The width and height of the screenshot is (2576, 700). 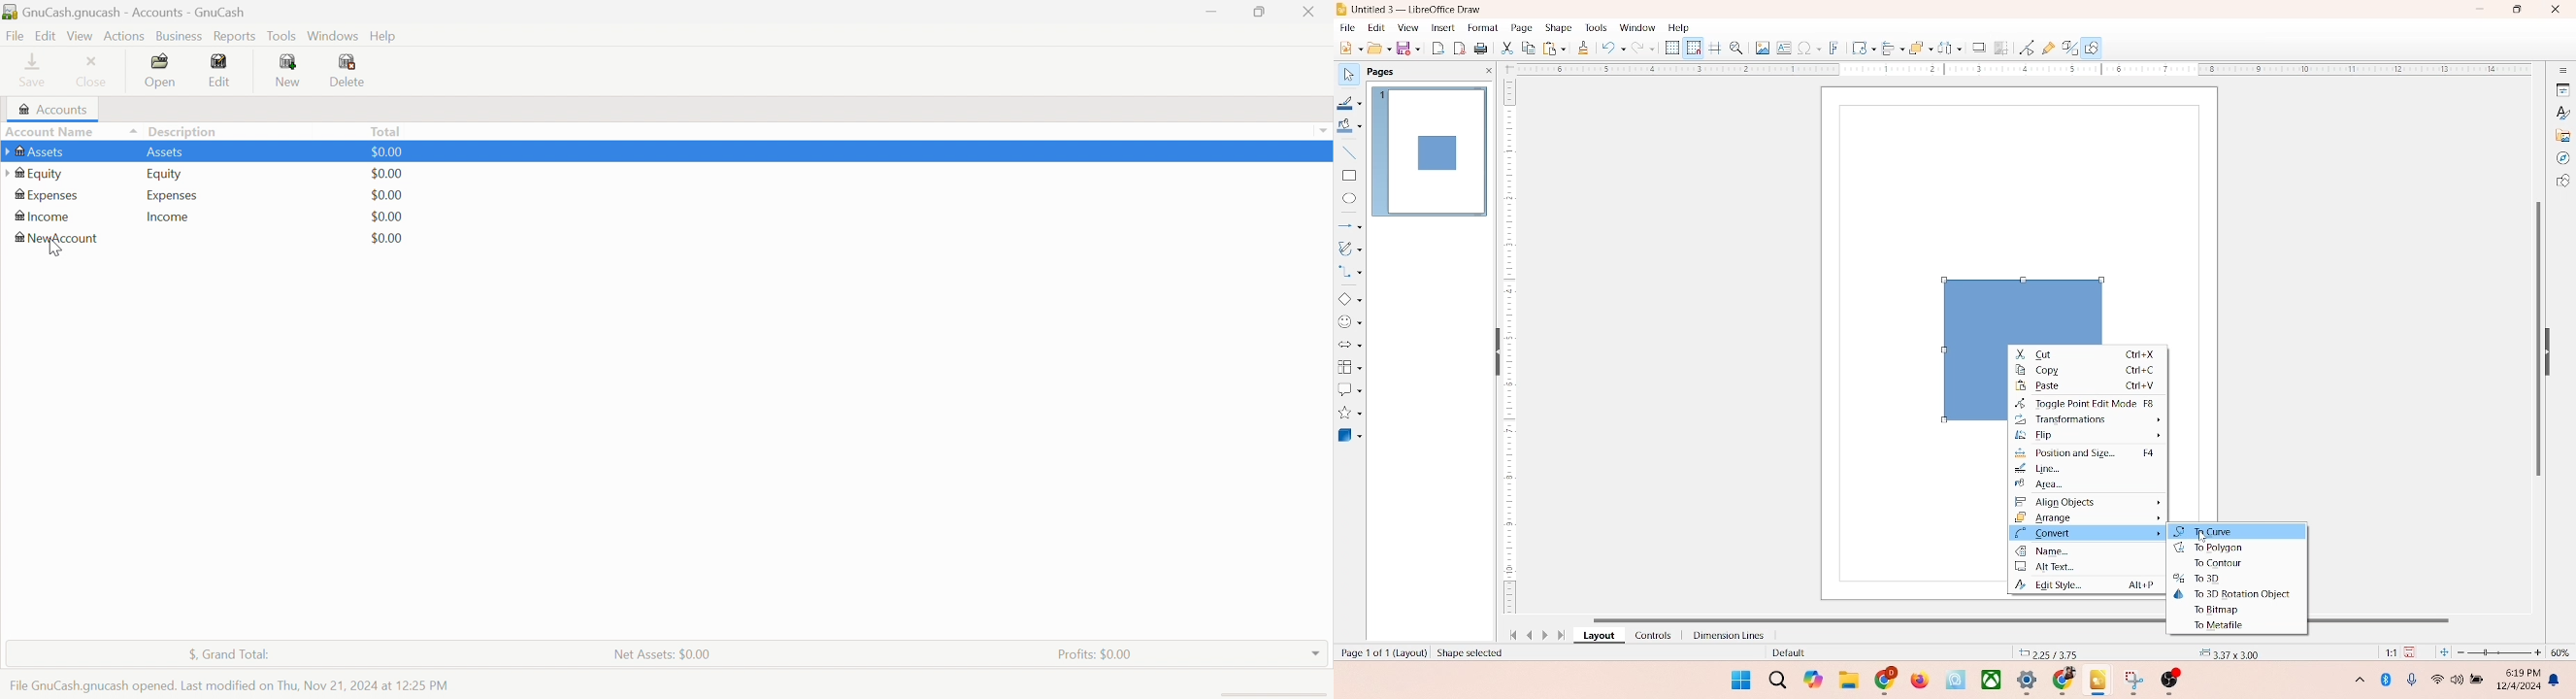 I want to click on Windows, so click(x=332, y=35).